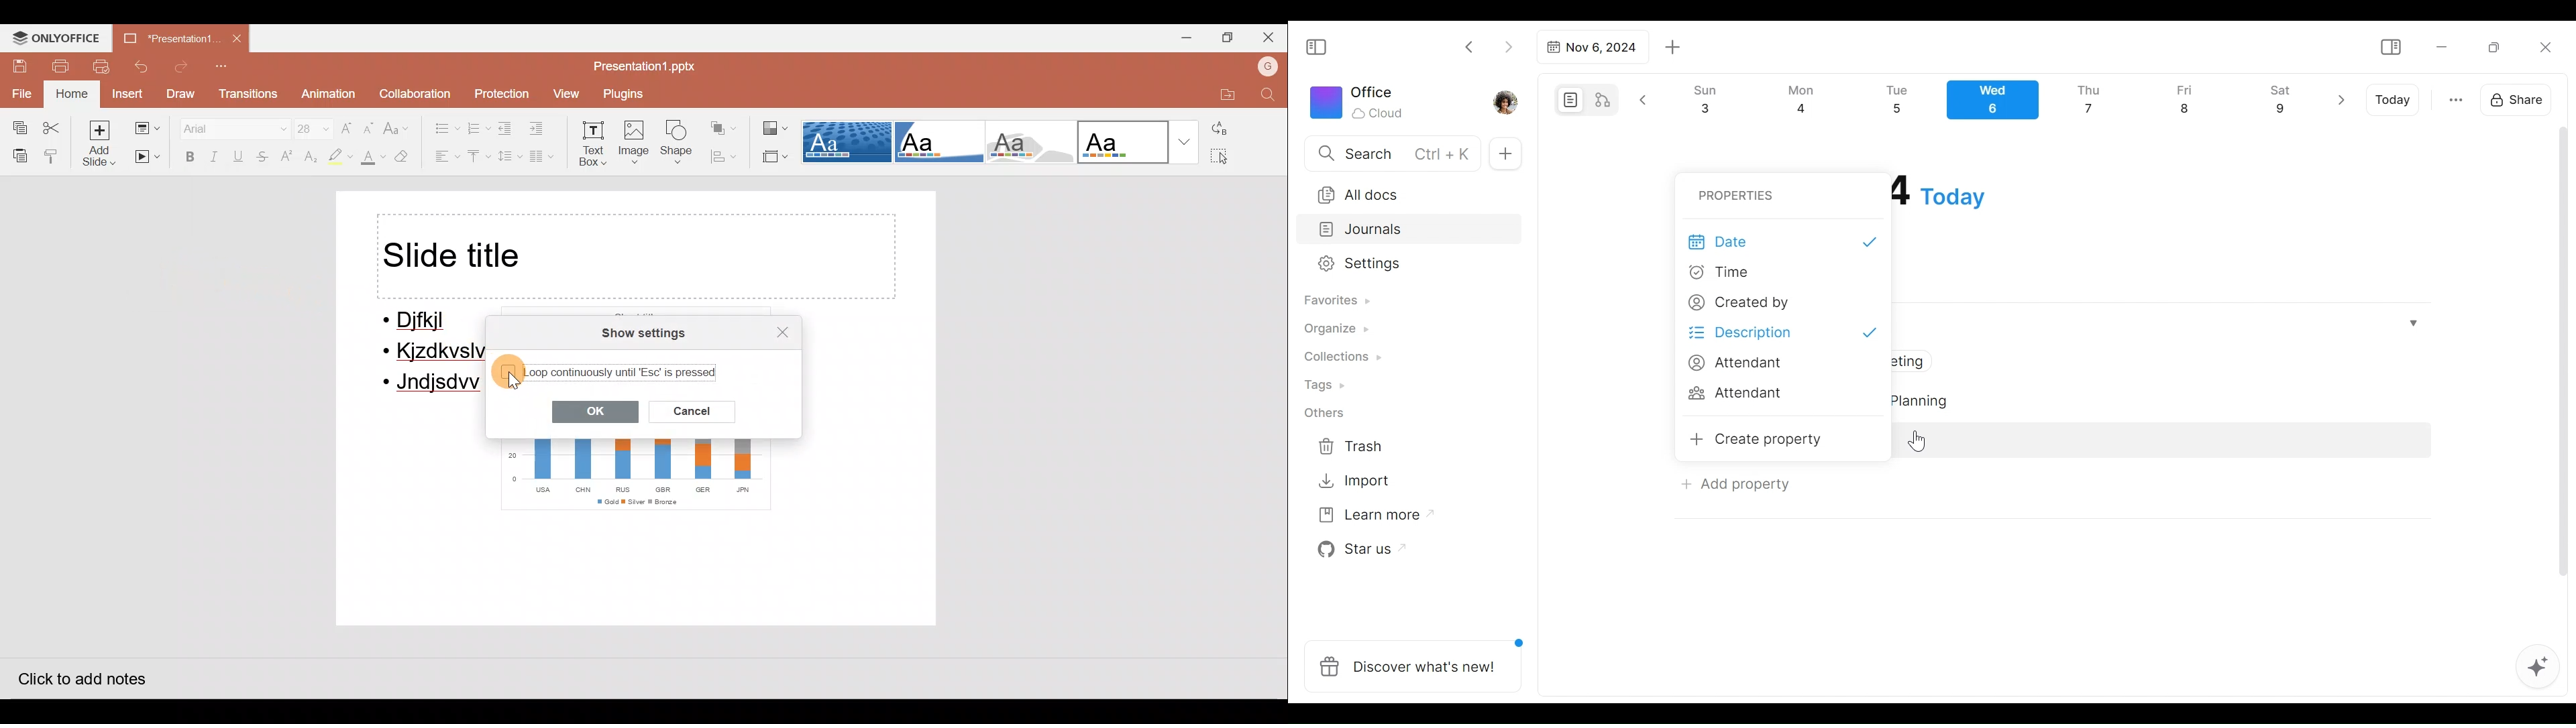  What do you see at coordinates (1268, 35) in the screenshot?
I see `Close` at bounding box center [1268, 35].